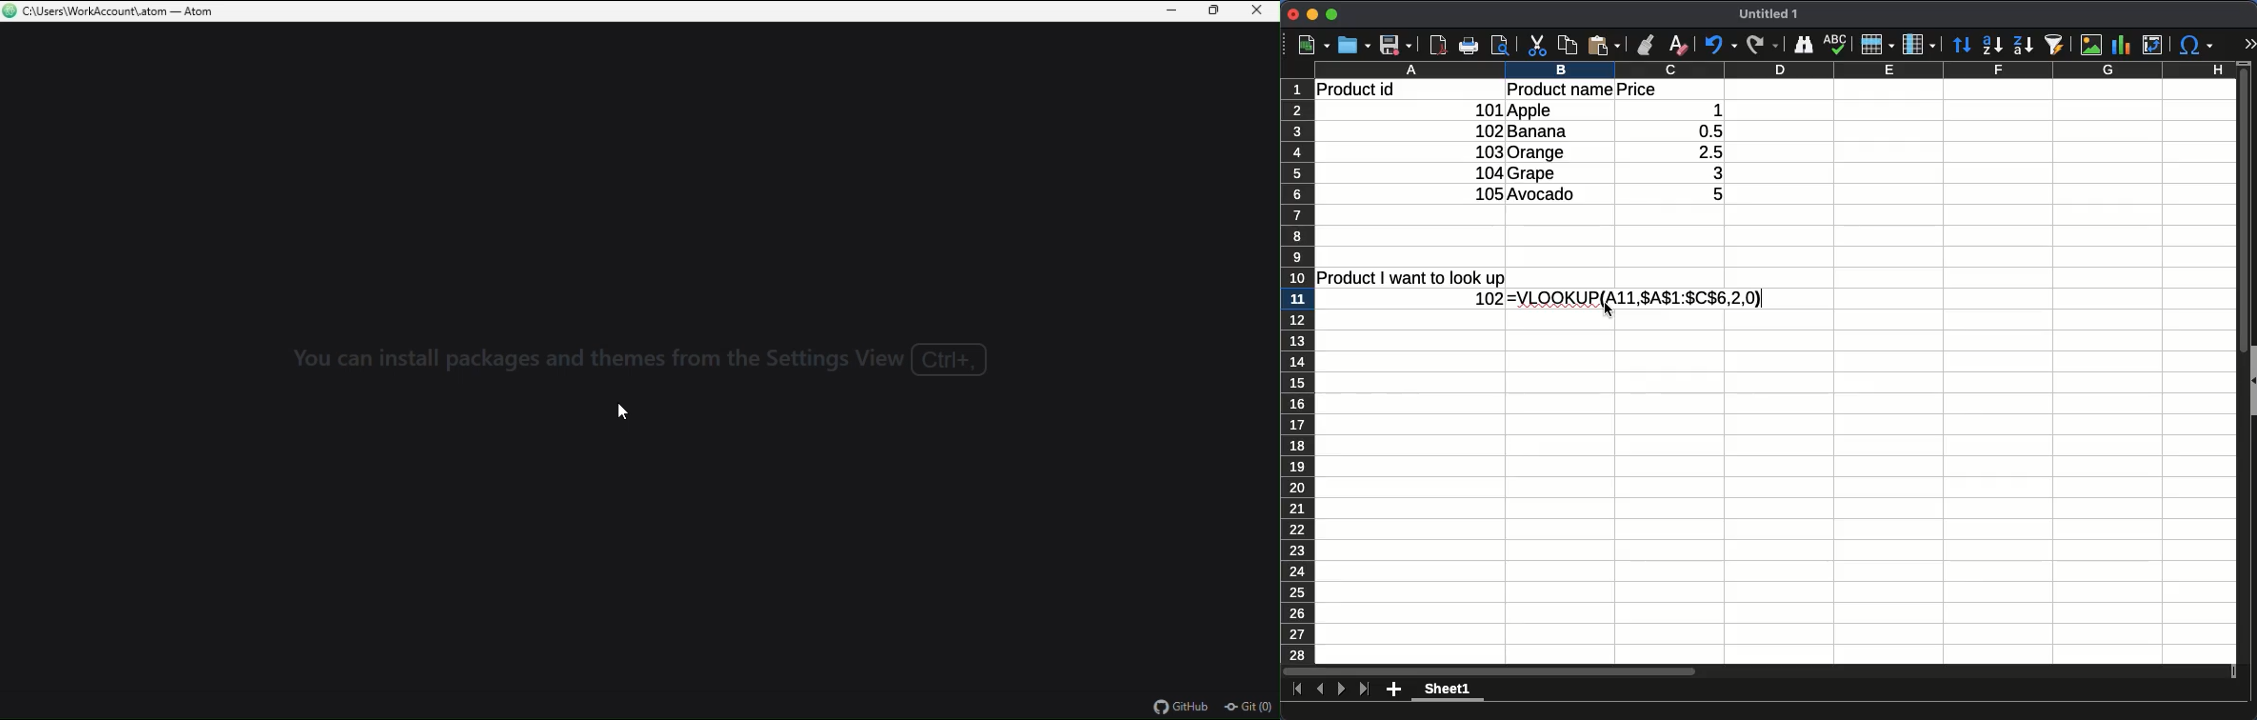  I want to click on 104, so click(1490, 173).